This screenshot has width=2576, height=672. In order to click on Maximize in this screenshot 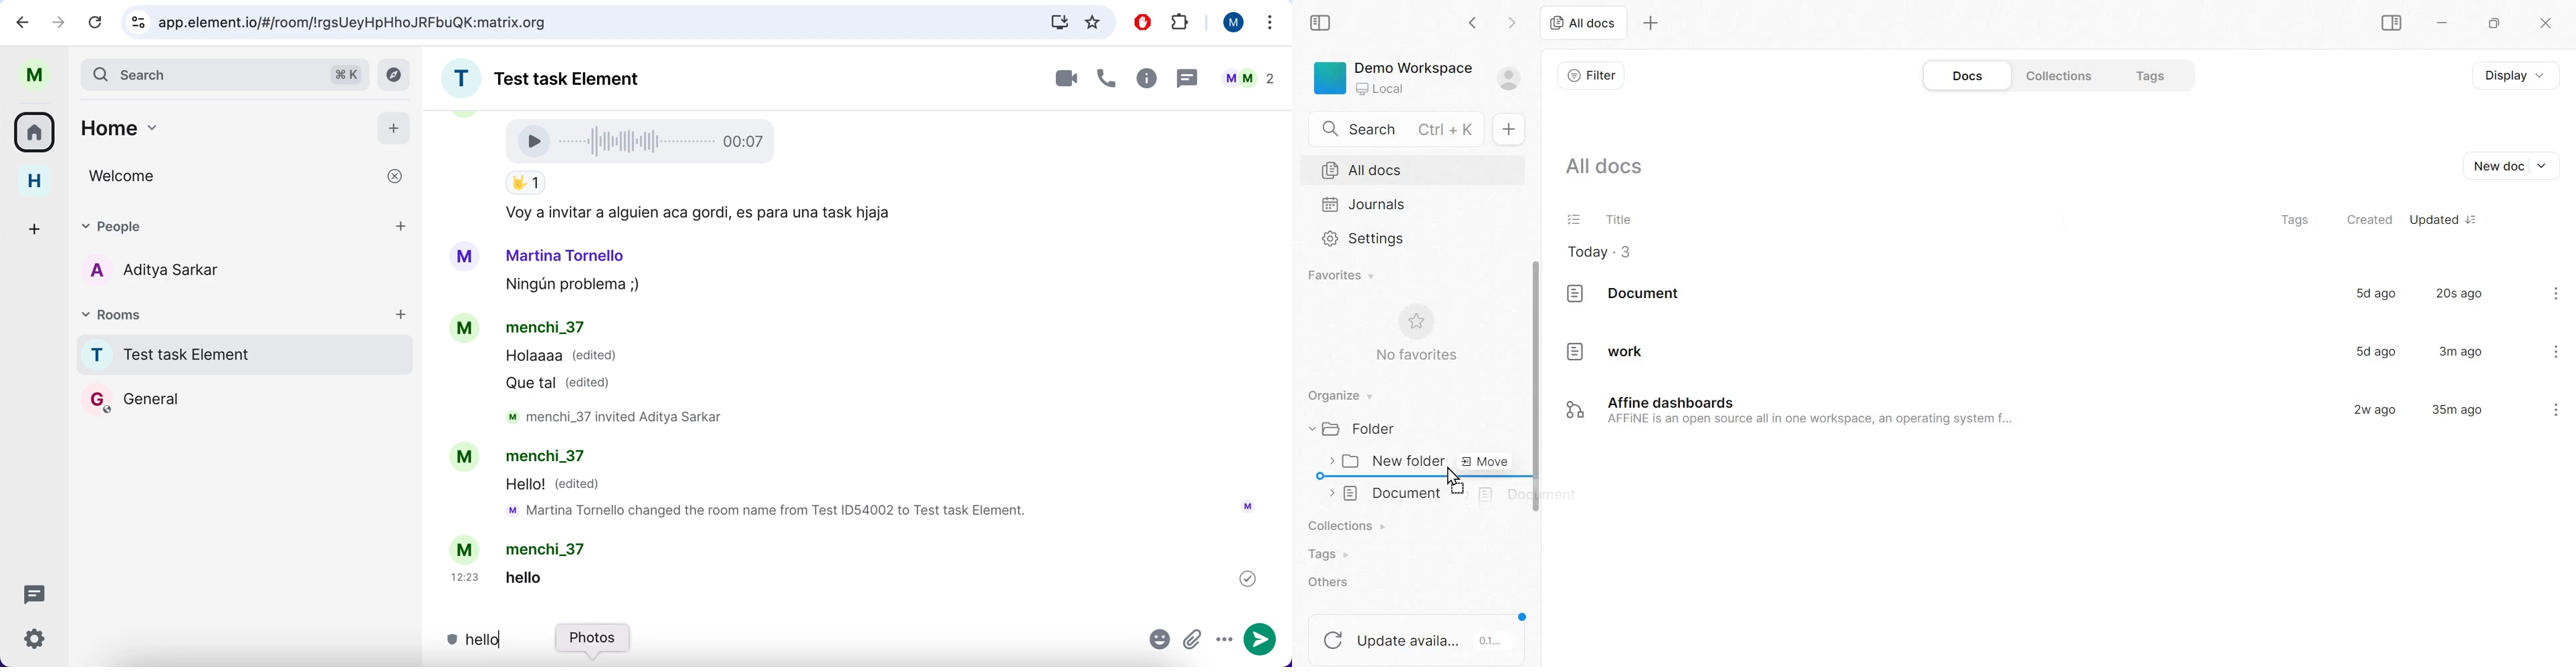, I will do `click(2498, 23)`.